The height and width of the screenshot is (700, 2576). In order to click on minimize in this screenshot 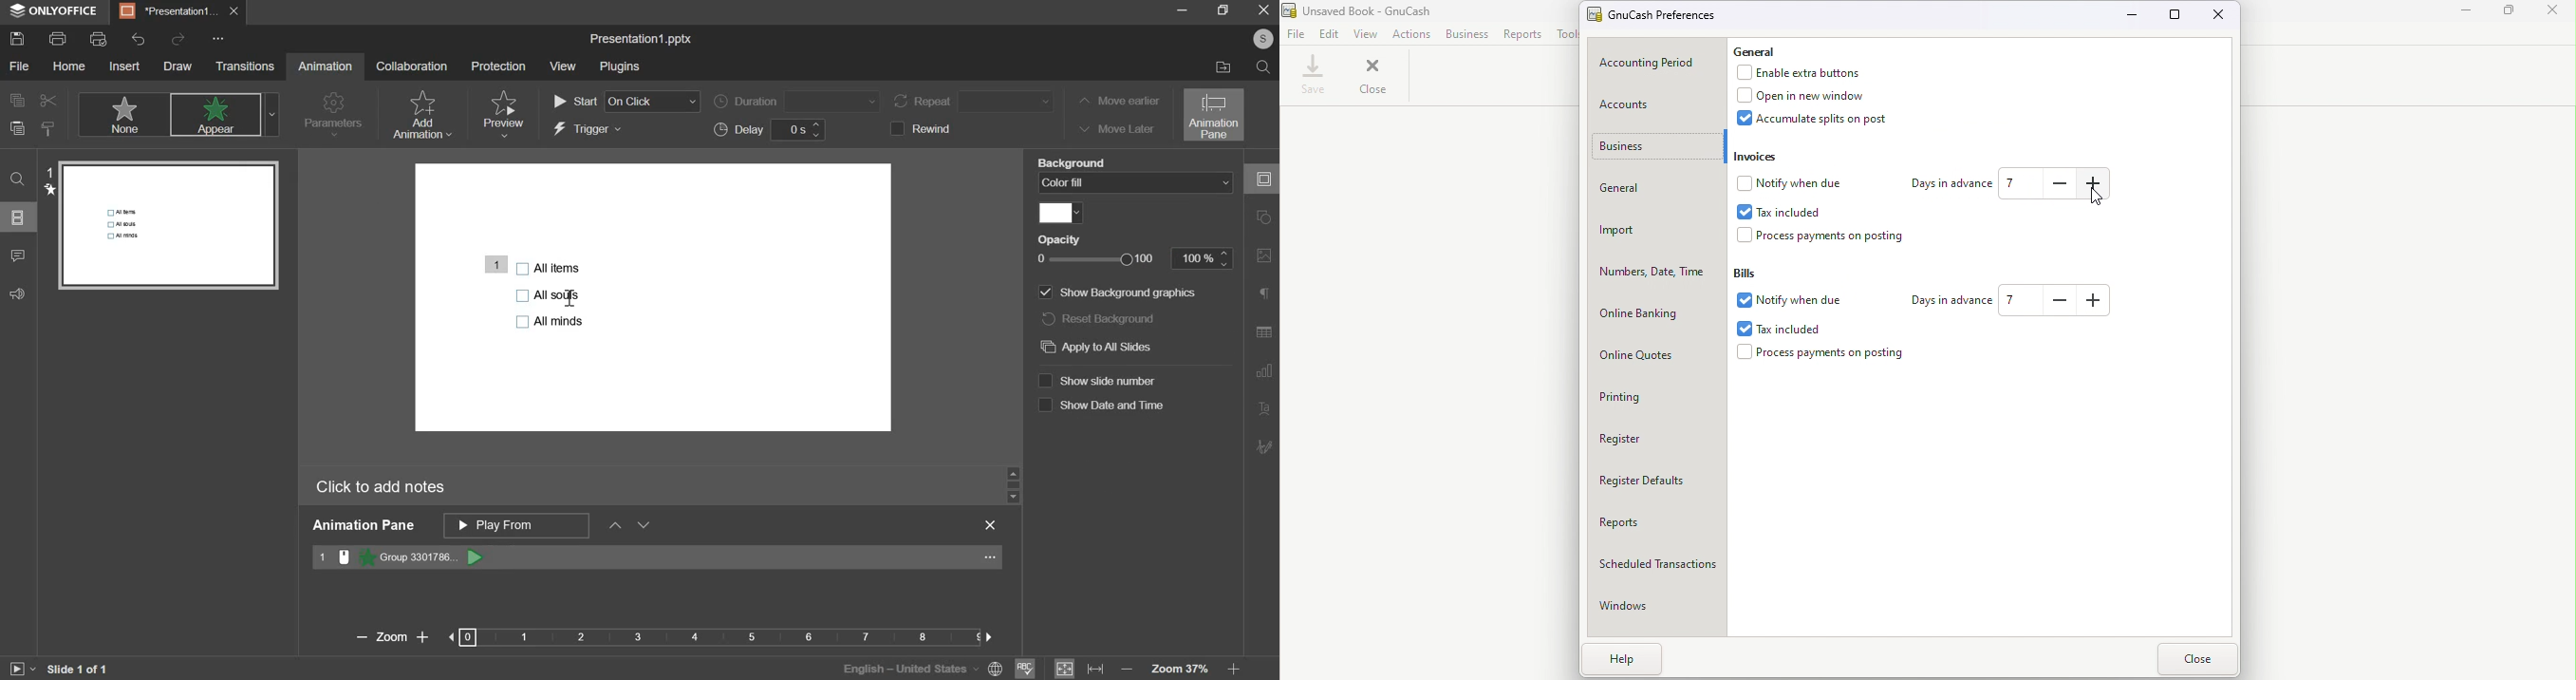, I will do `click(1180, 13)`.